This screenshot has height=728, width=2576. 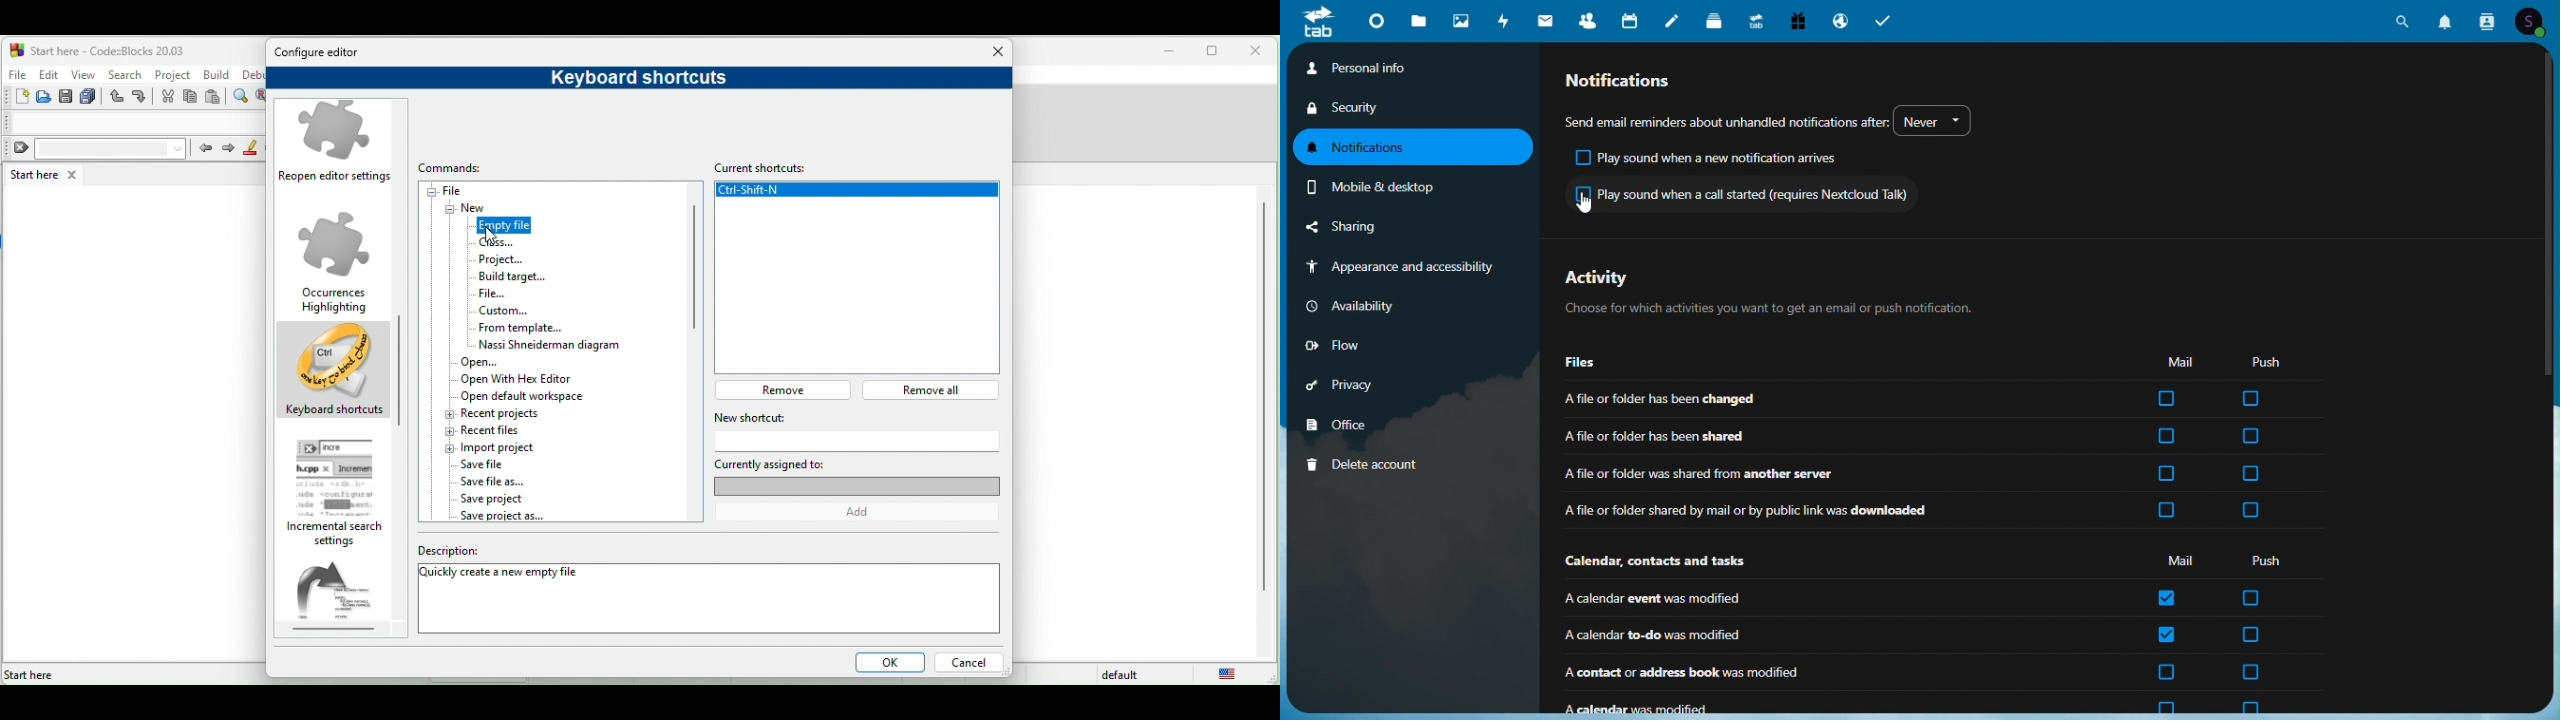 I want to click on build, so click(x=218, y=75).